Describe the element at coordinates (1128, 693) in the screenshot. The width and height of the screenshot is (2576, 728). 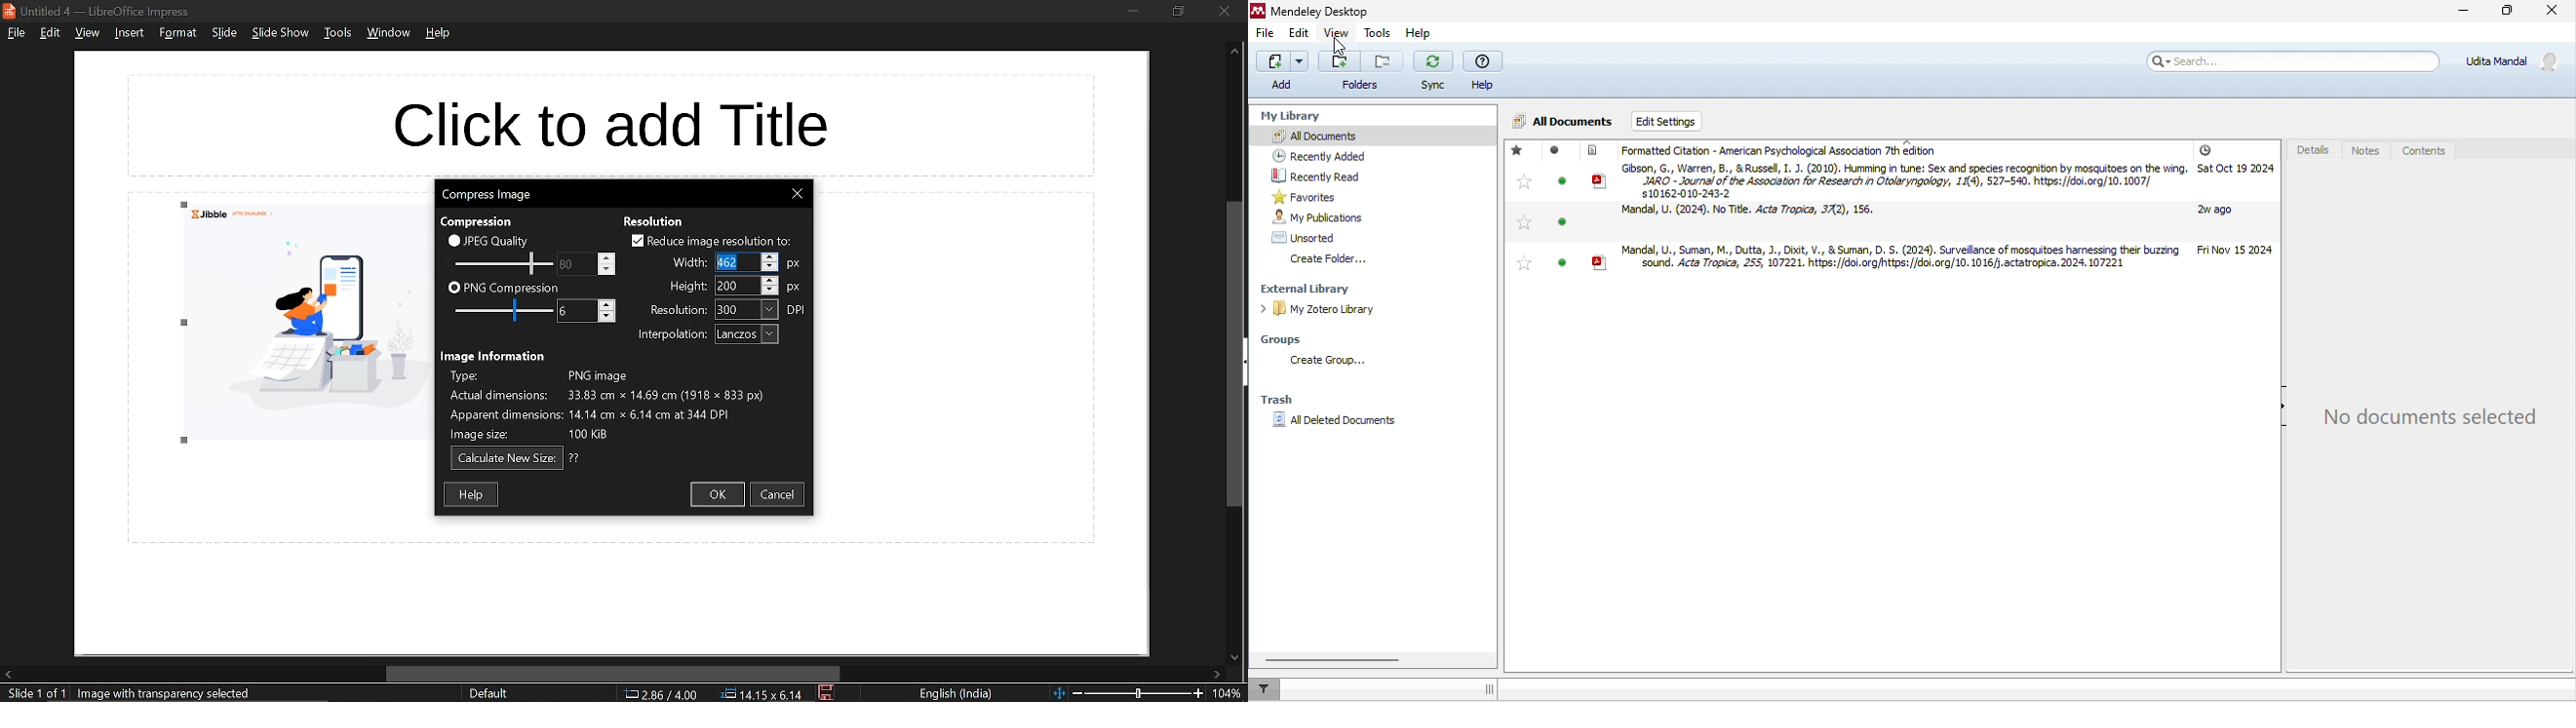
I see `change zoom` at that location.